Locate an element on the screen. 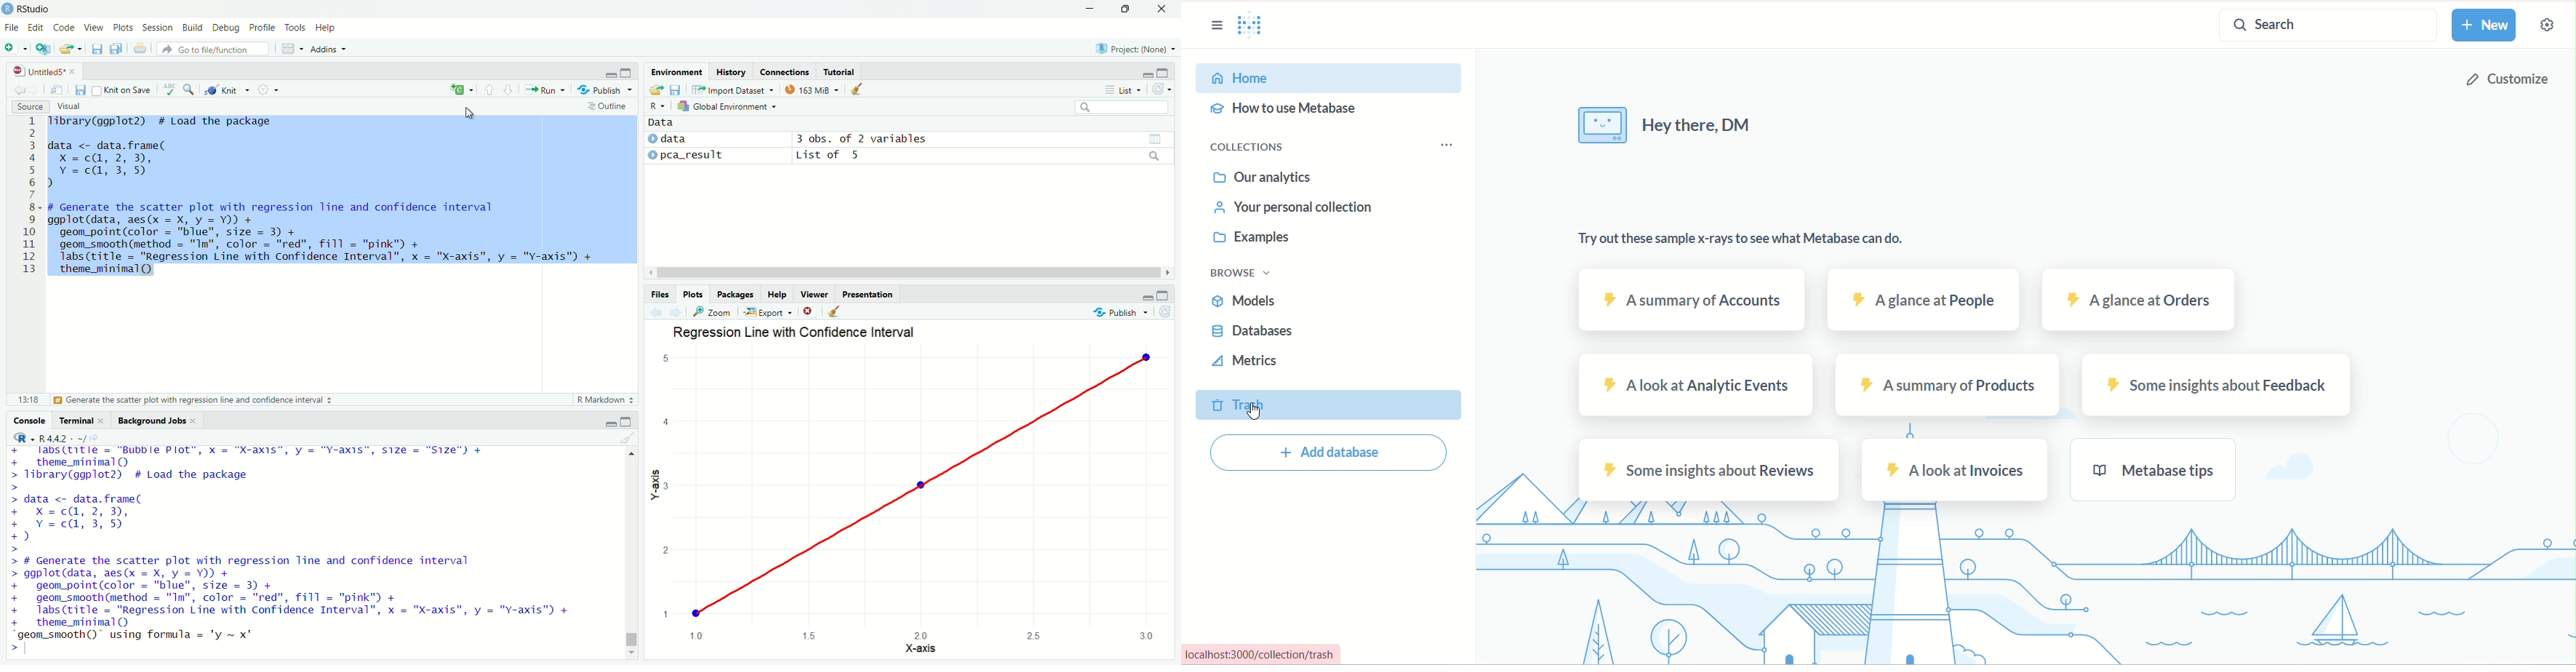 This screenshot has height=672, width=2576. R4.4.2. ~ is located at coordinates (60, 437).